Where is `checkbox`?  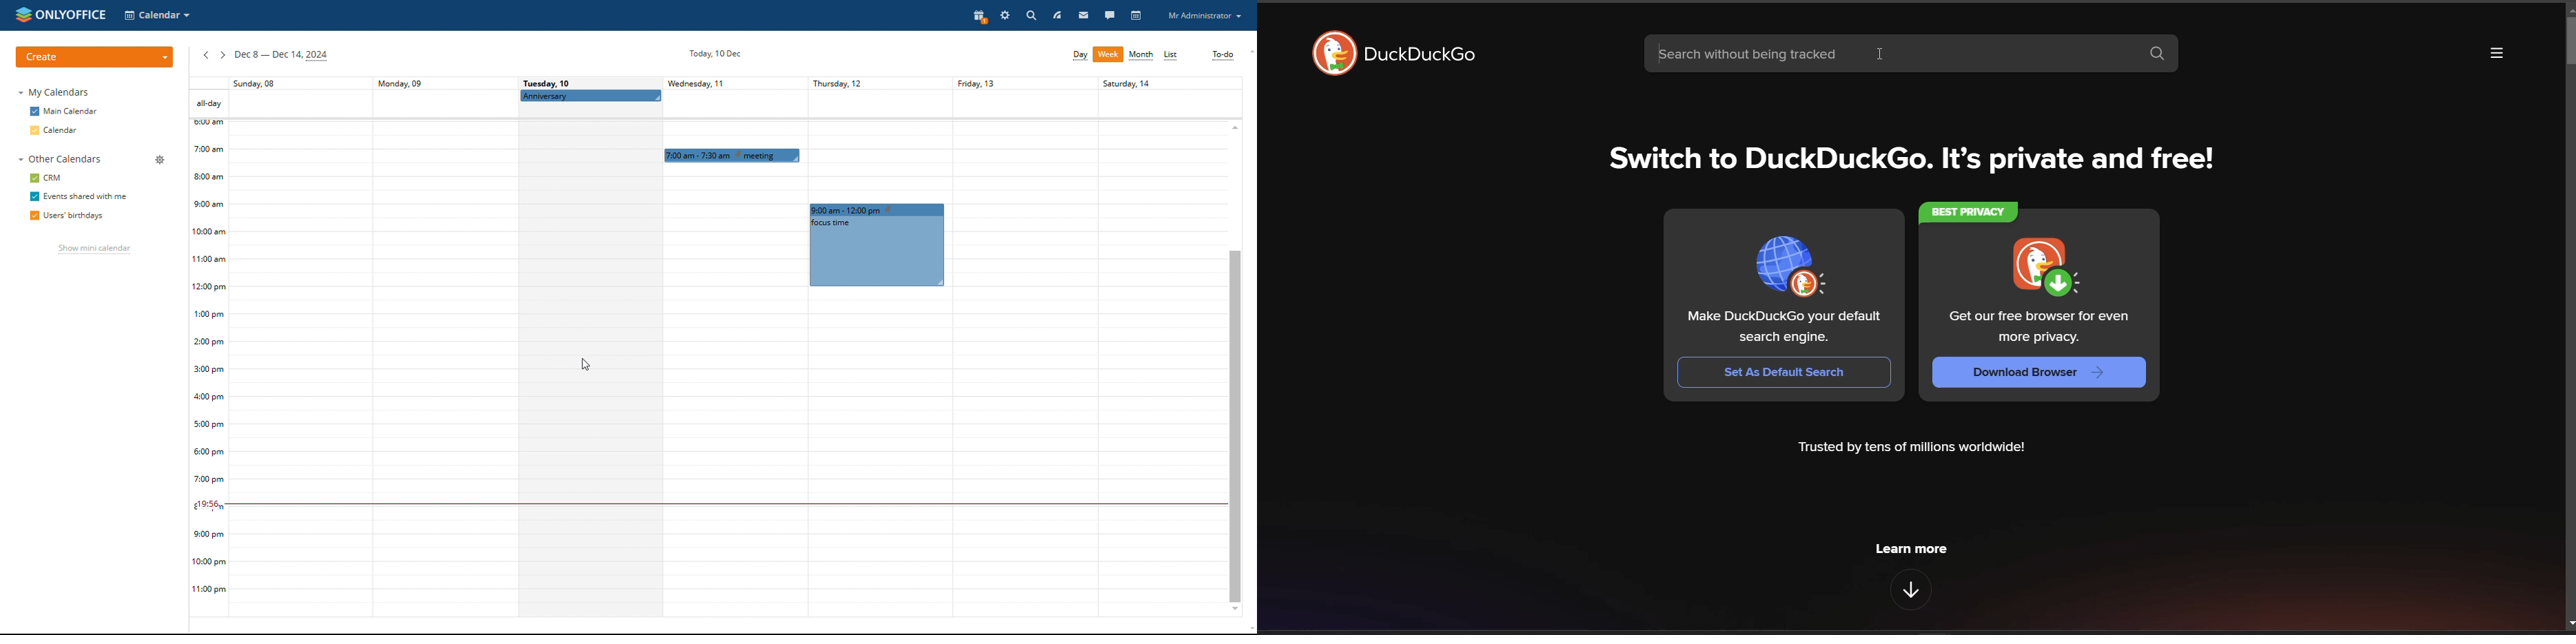 checkbox is located at coordinates (33, 177).